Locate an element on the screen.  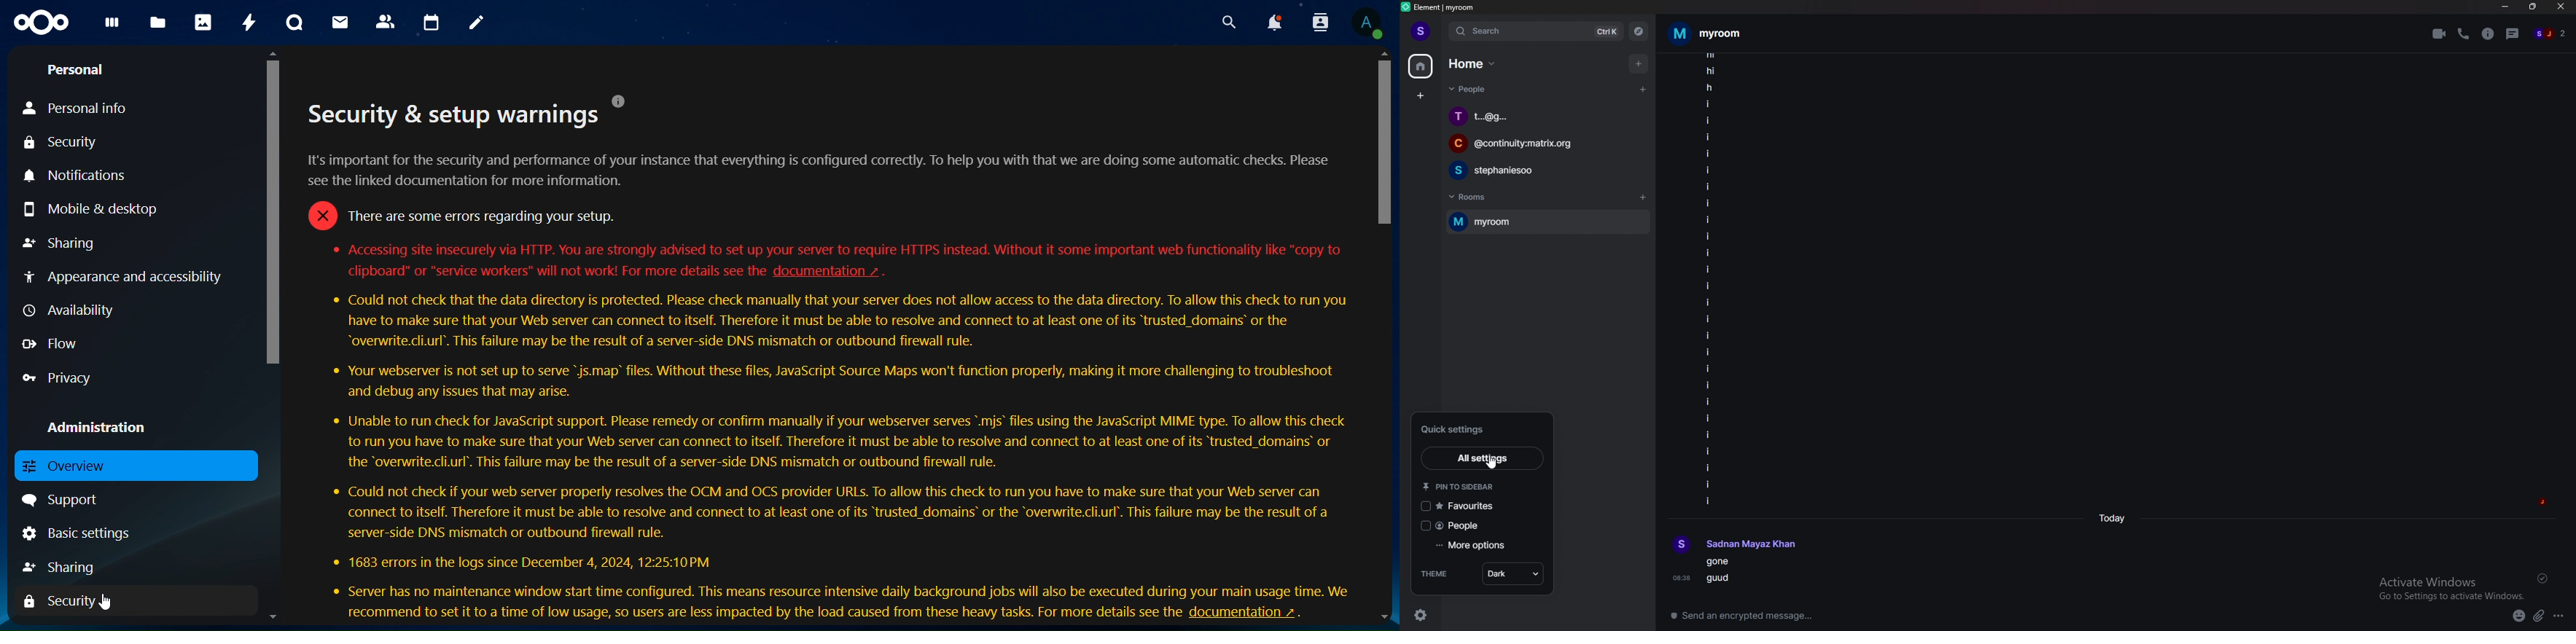
security is located at coordinates (63, 145).